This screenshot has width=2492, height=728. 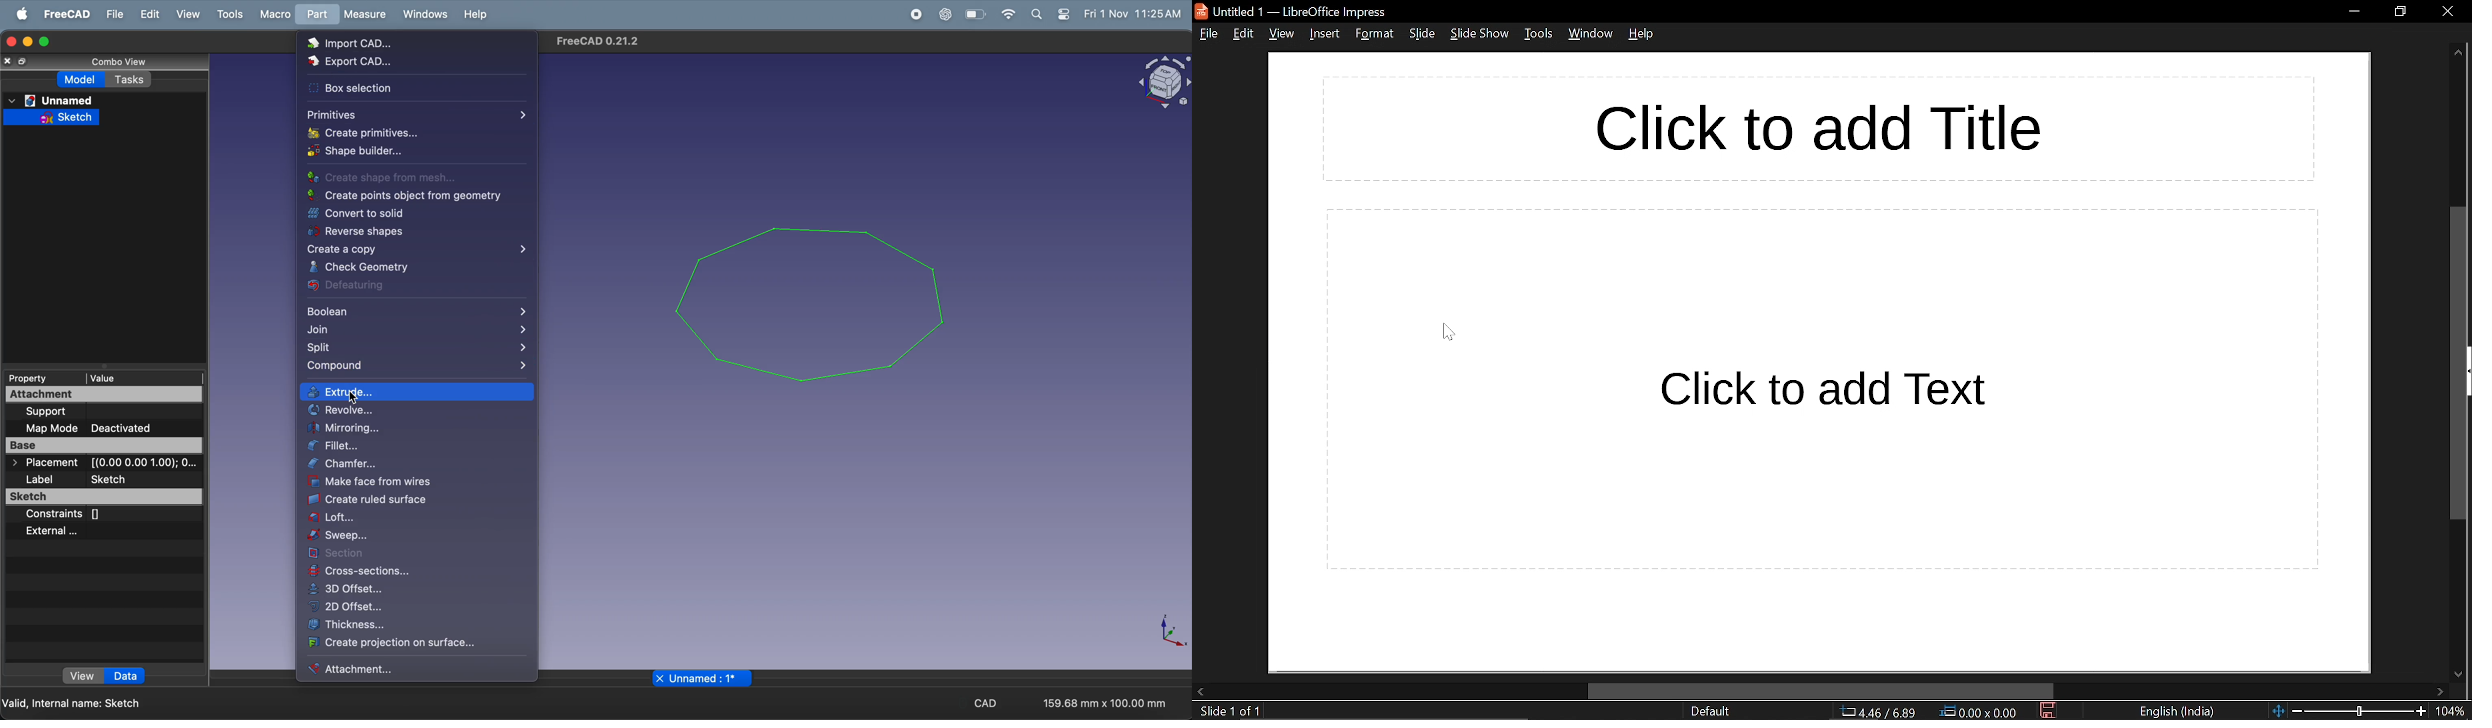 What do you see at coordinates (912, 14) in the screenshot?
I see `record` at bounding box center [912, 14].